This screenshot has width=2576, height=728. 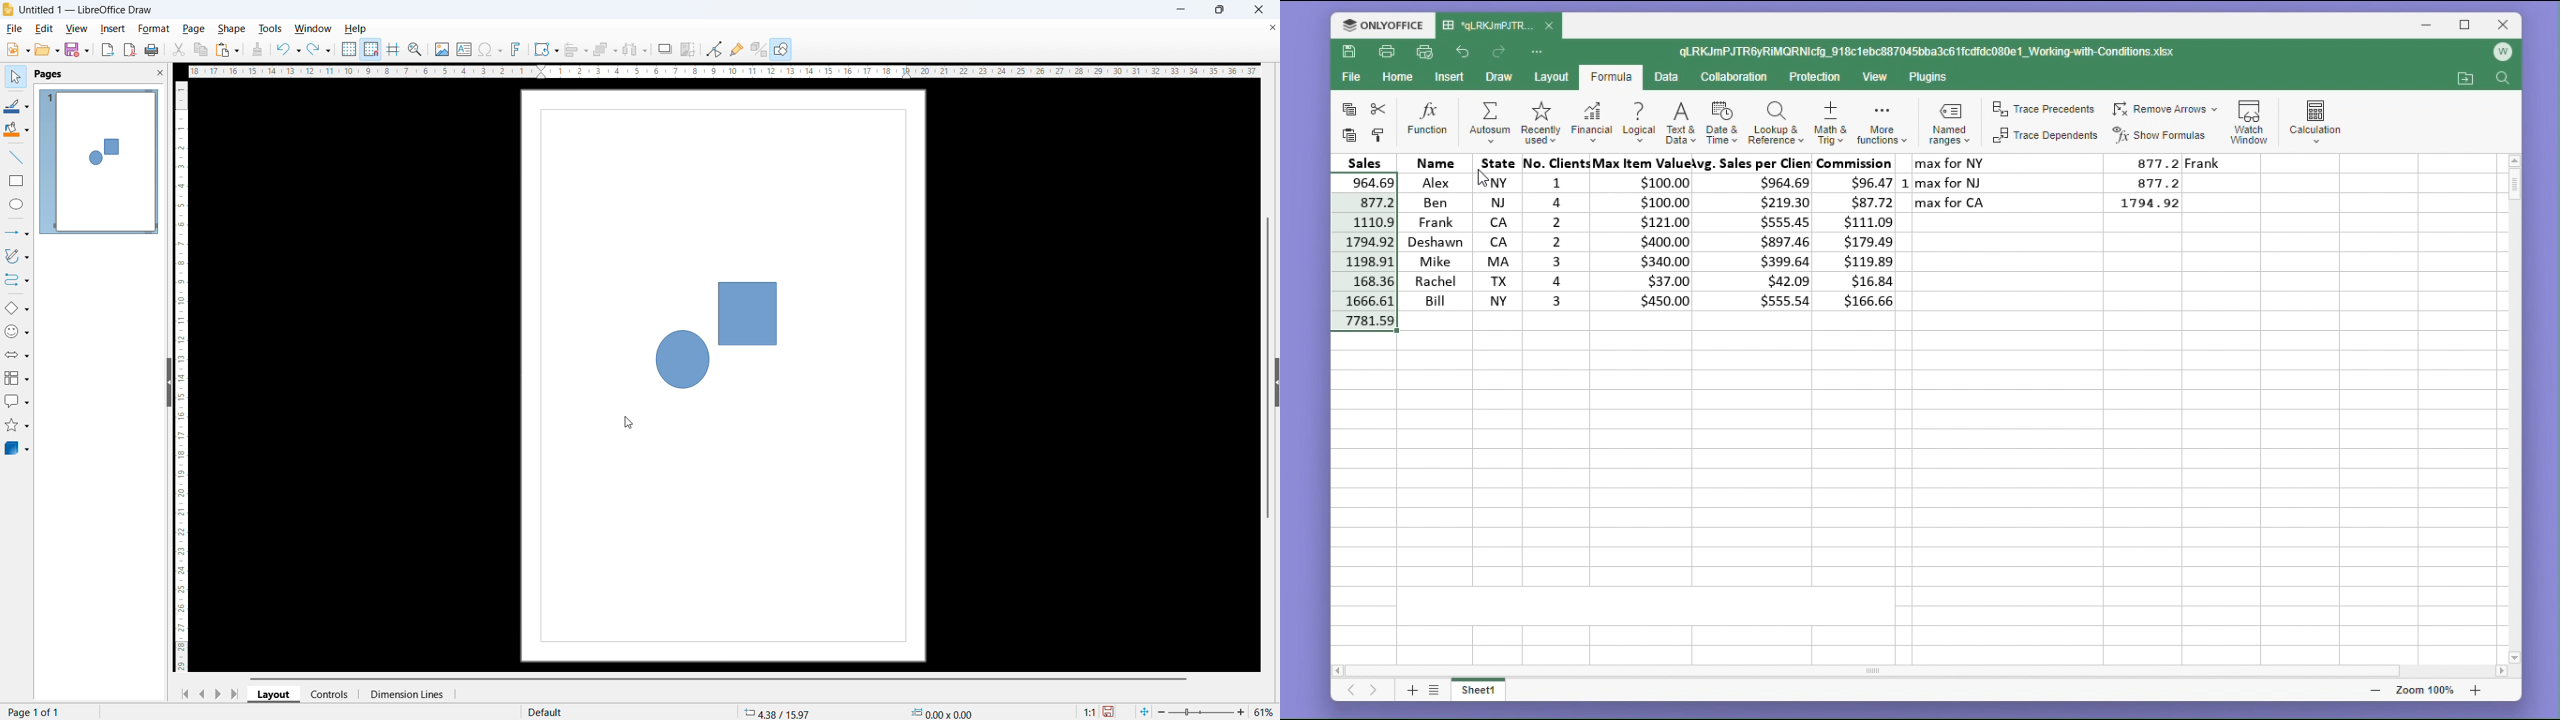 What do you see at coordinates (629, 423) in the screenshot?
I see `cursor` at bounding box center [629, 423].